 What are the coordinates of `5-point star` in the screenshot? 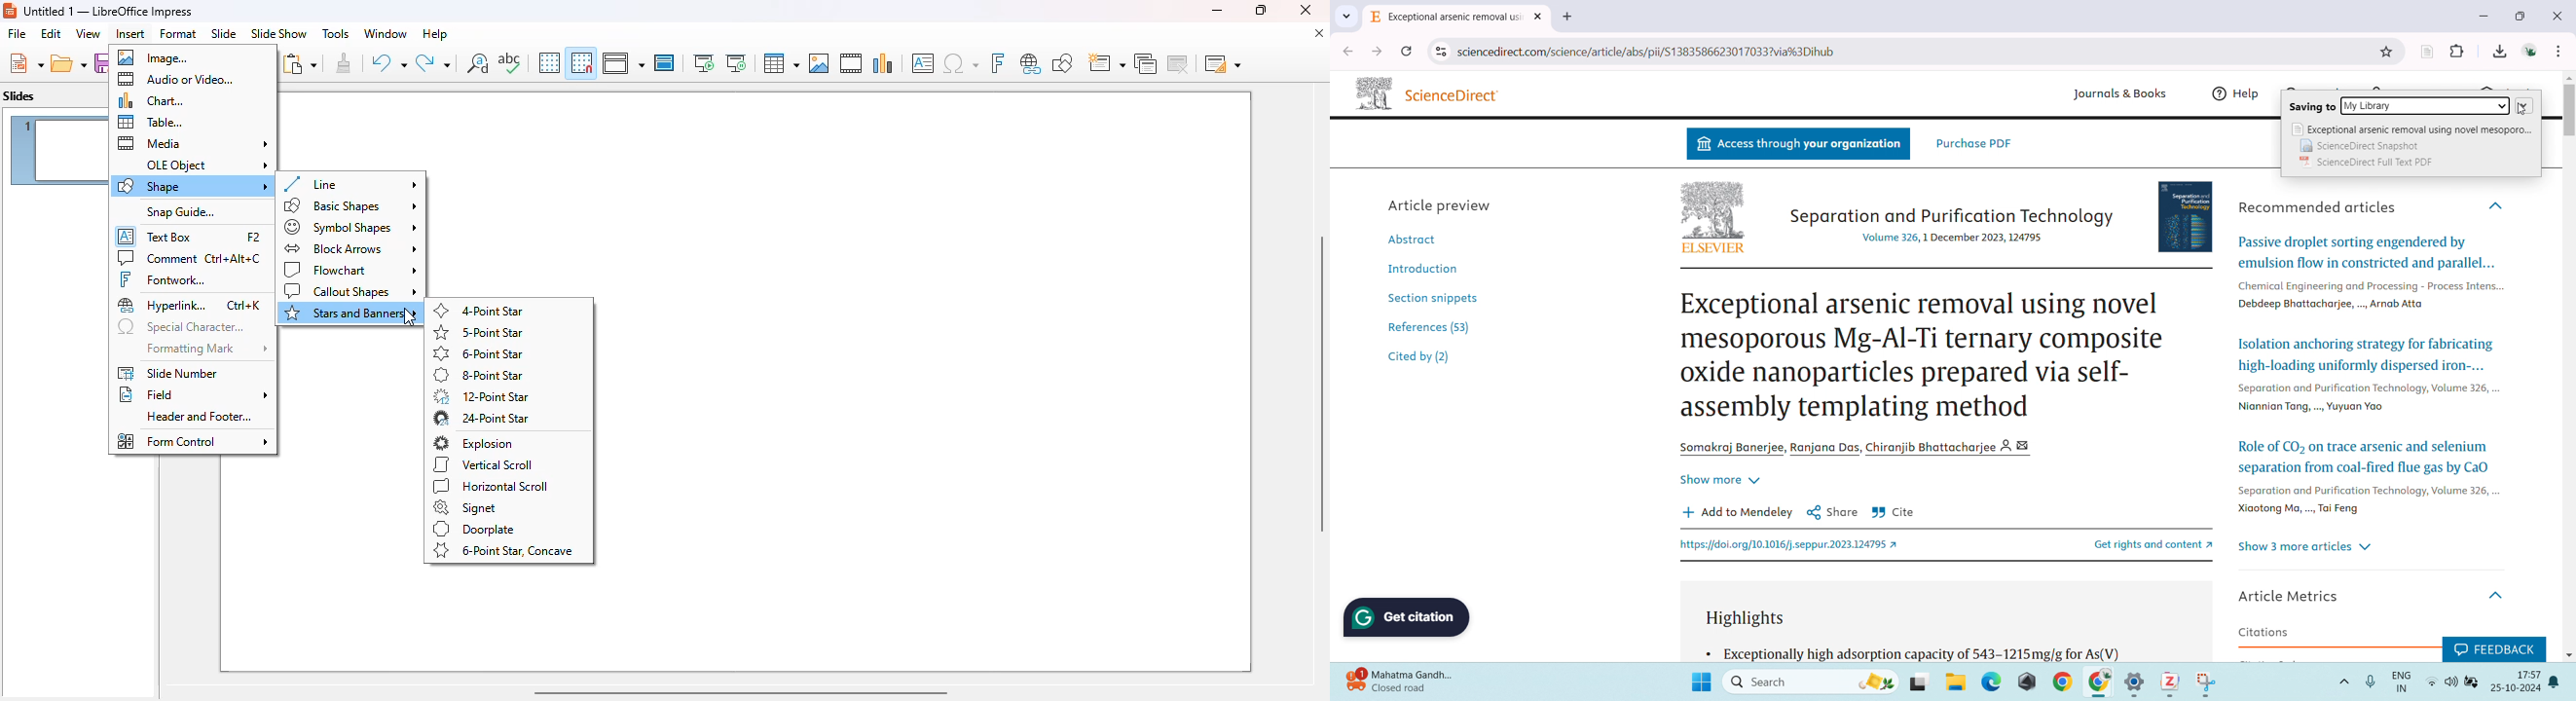 It's located at (478, 332).